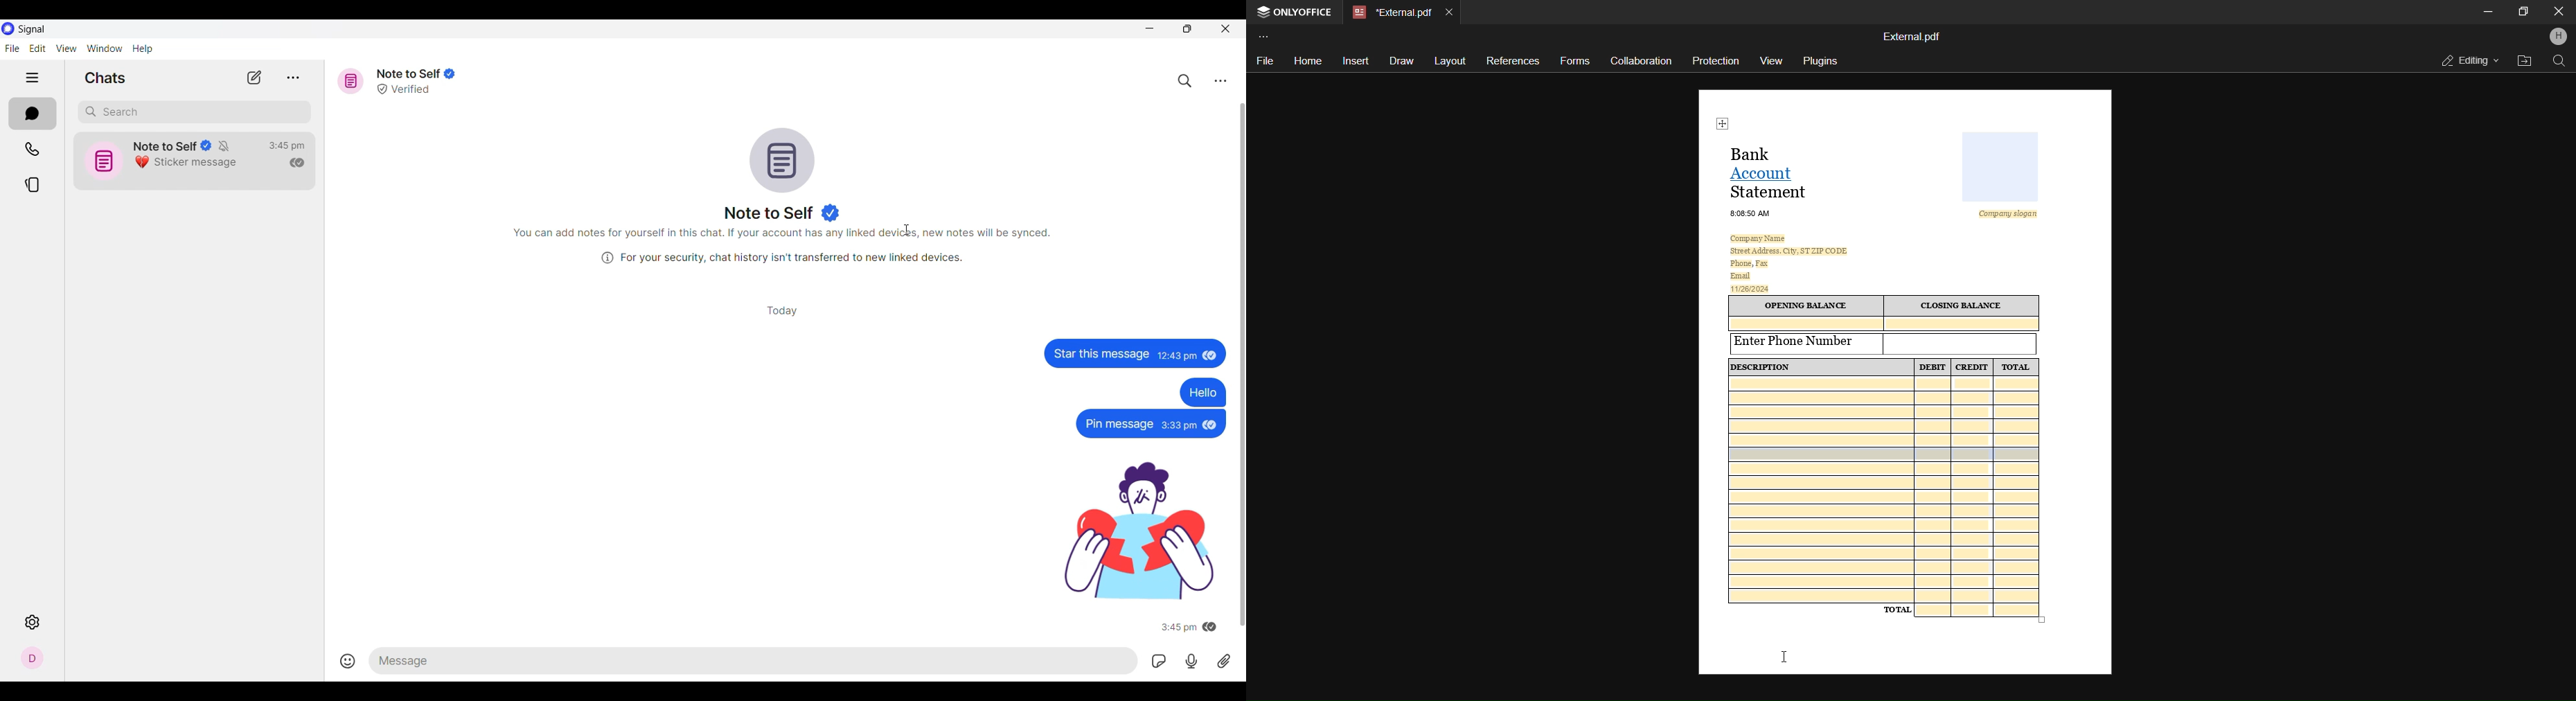  Describe the element at coordinates (1897, 609) in the screenshot. I see `TOTAL ` at that location.